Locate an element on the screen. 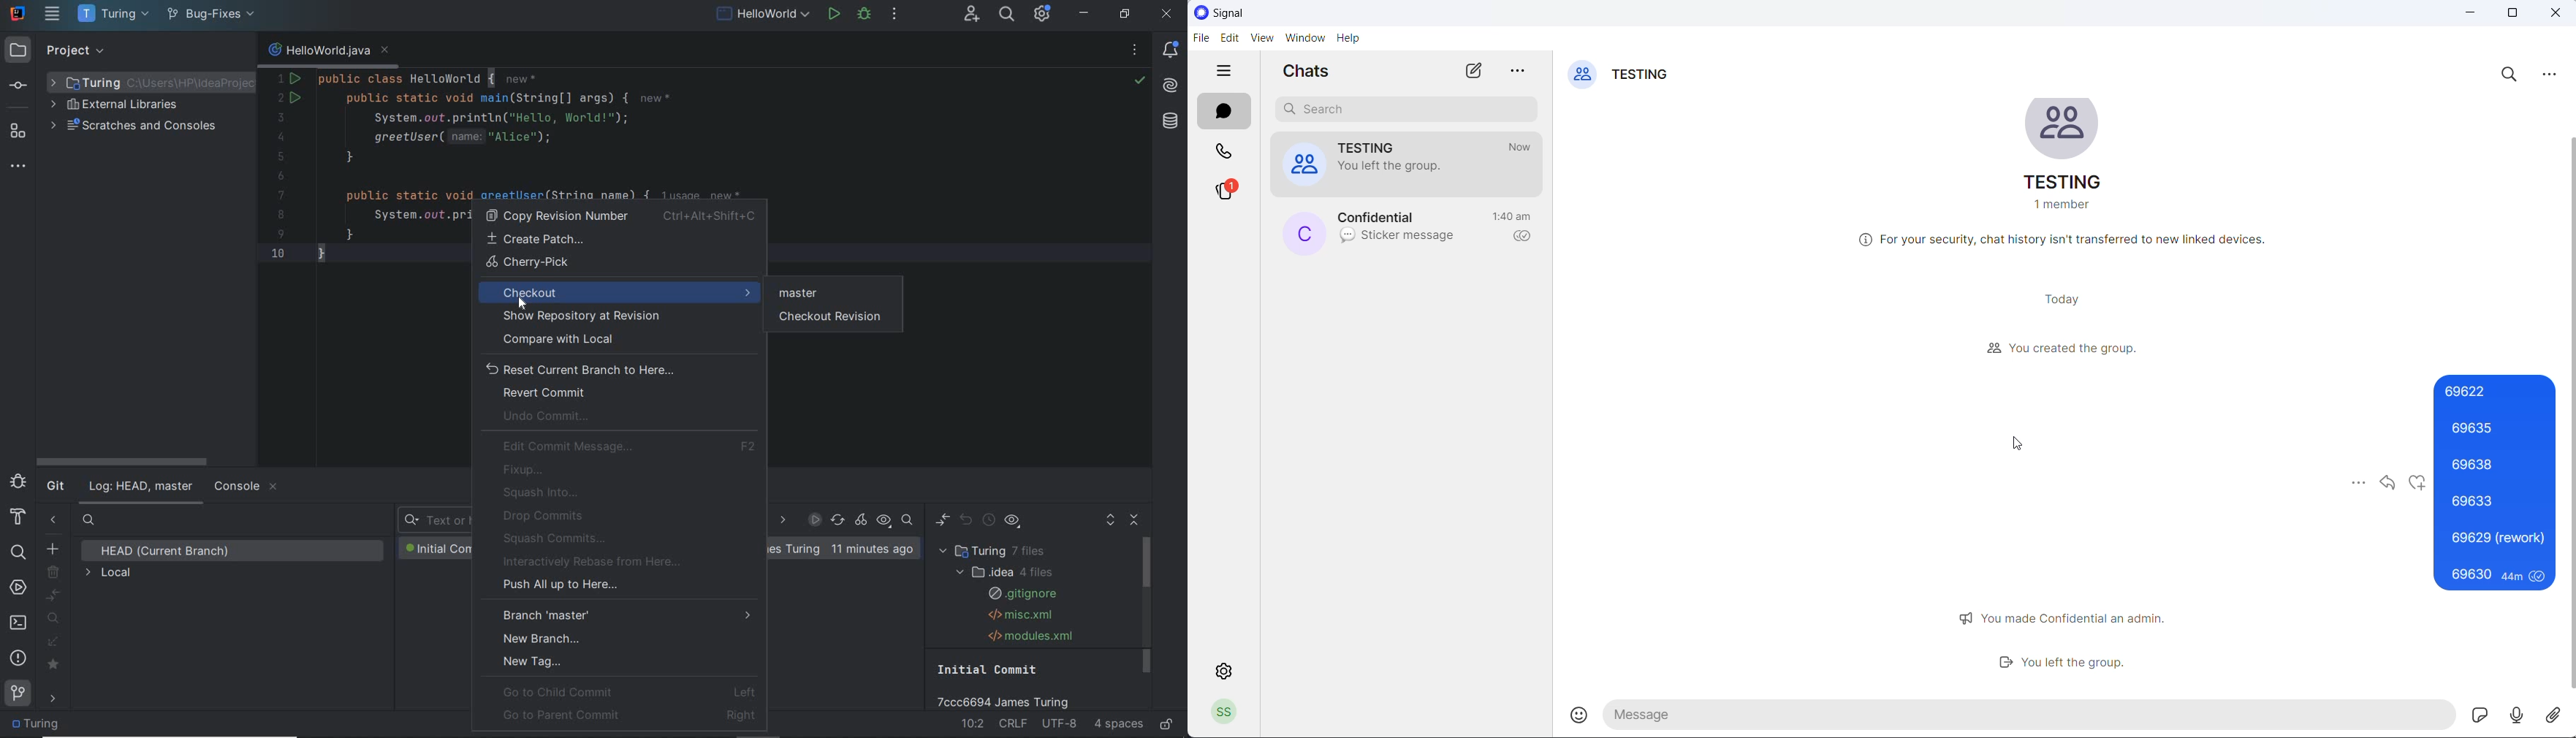 Image resolution: width=2576 pixels, height=756 pixels. maximize is located at coordinates (2513, 15).